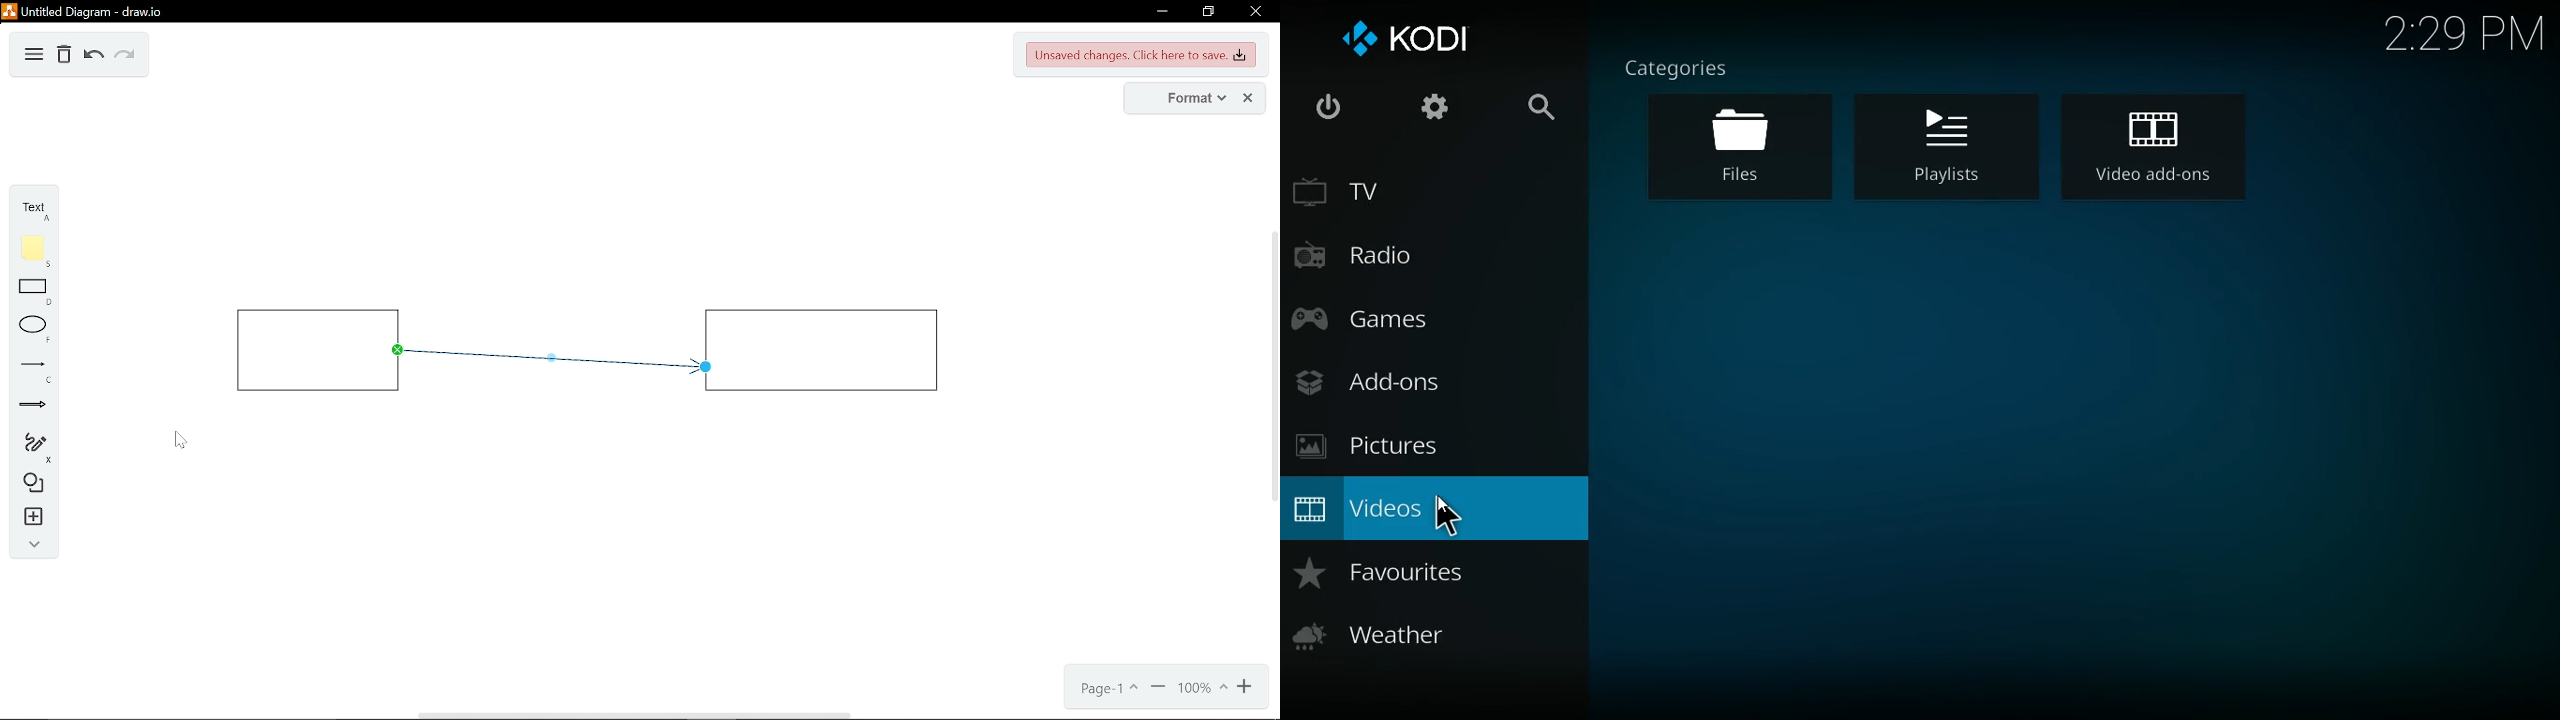 This screenshot has width=2576, height=728. Describe the element at coordinates (30, 330) in the screenshot. I see `ellipse` at that location.